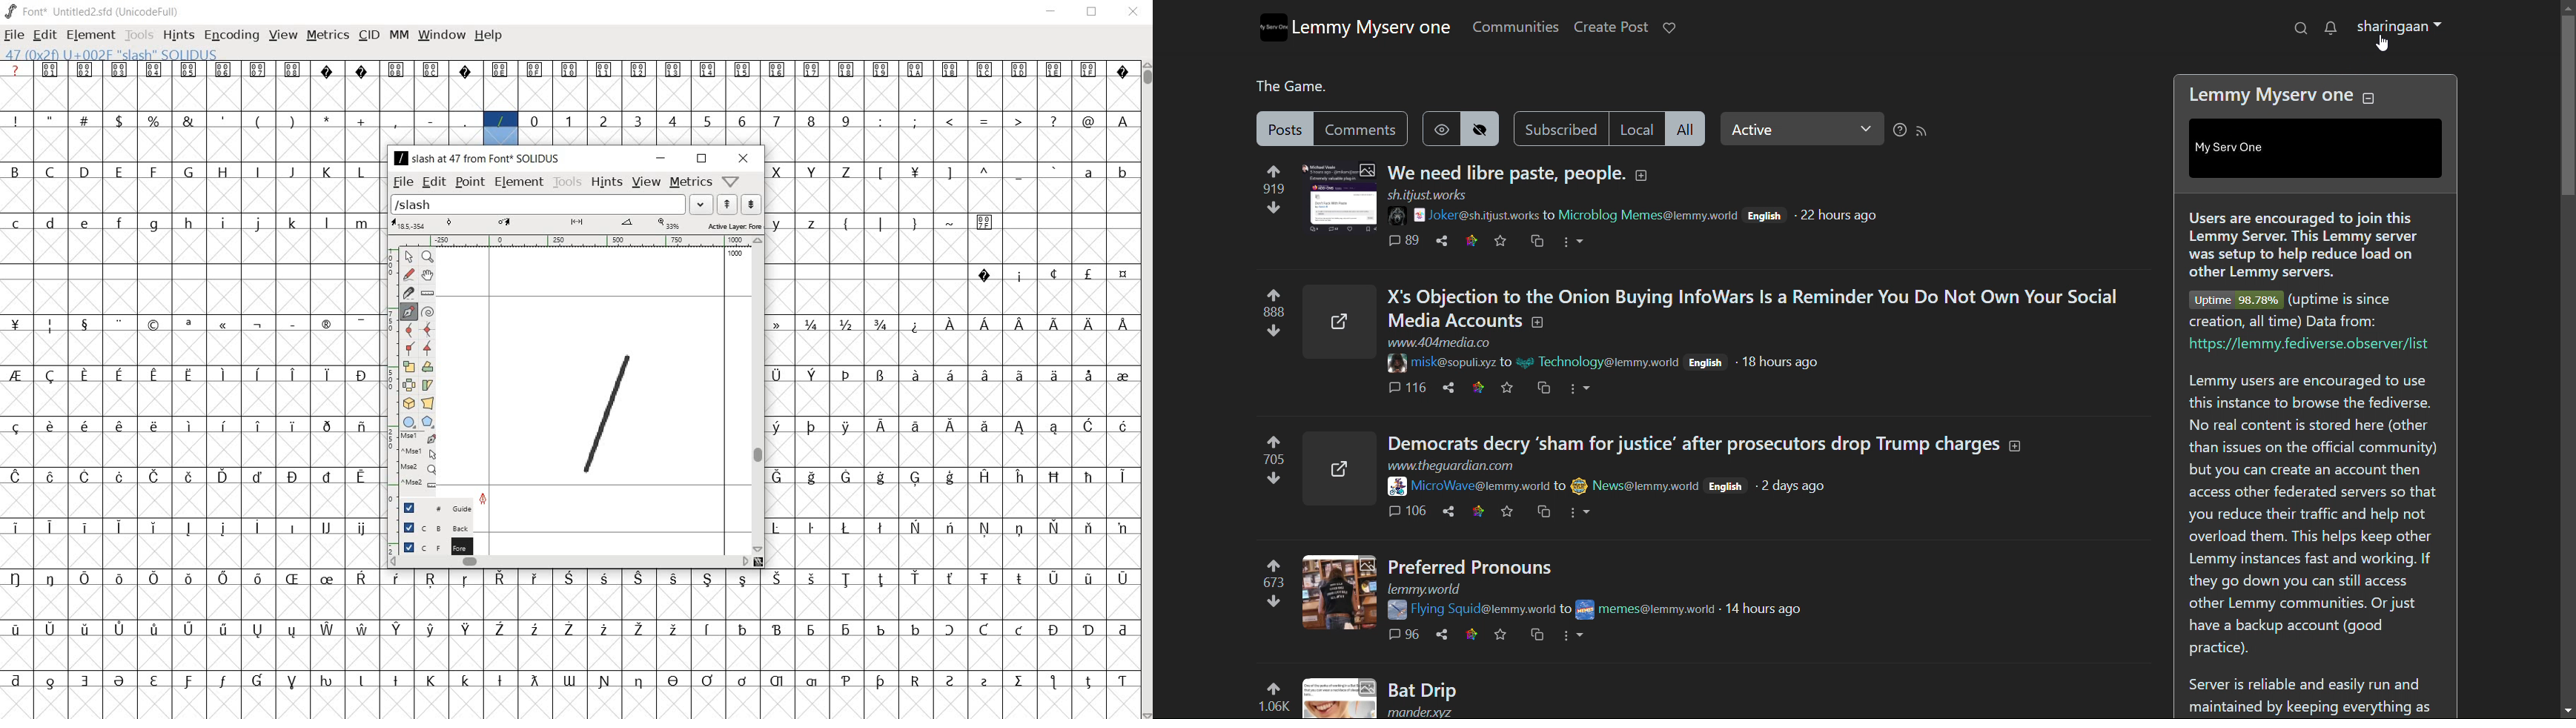 The height and width of the screenshot is (728, 2576). I want to click on favorites, so click(1506, 633).